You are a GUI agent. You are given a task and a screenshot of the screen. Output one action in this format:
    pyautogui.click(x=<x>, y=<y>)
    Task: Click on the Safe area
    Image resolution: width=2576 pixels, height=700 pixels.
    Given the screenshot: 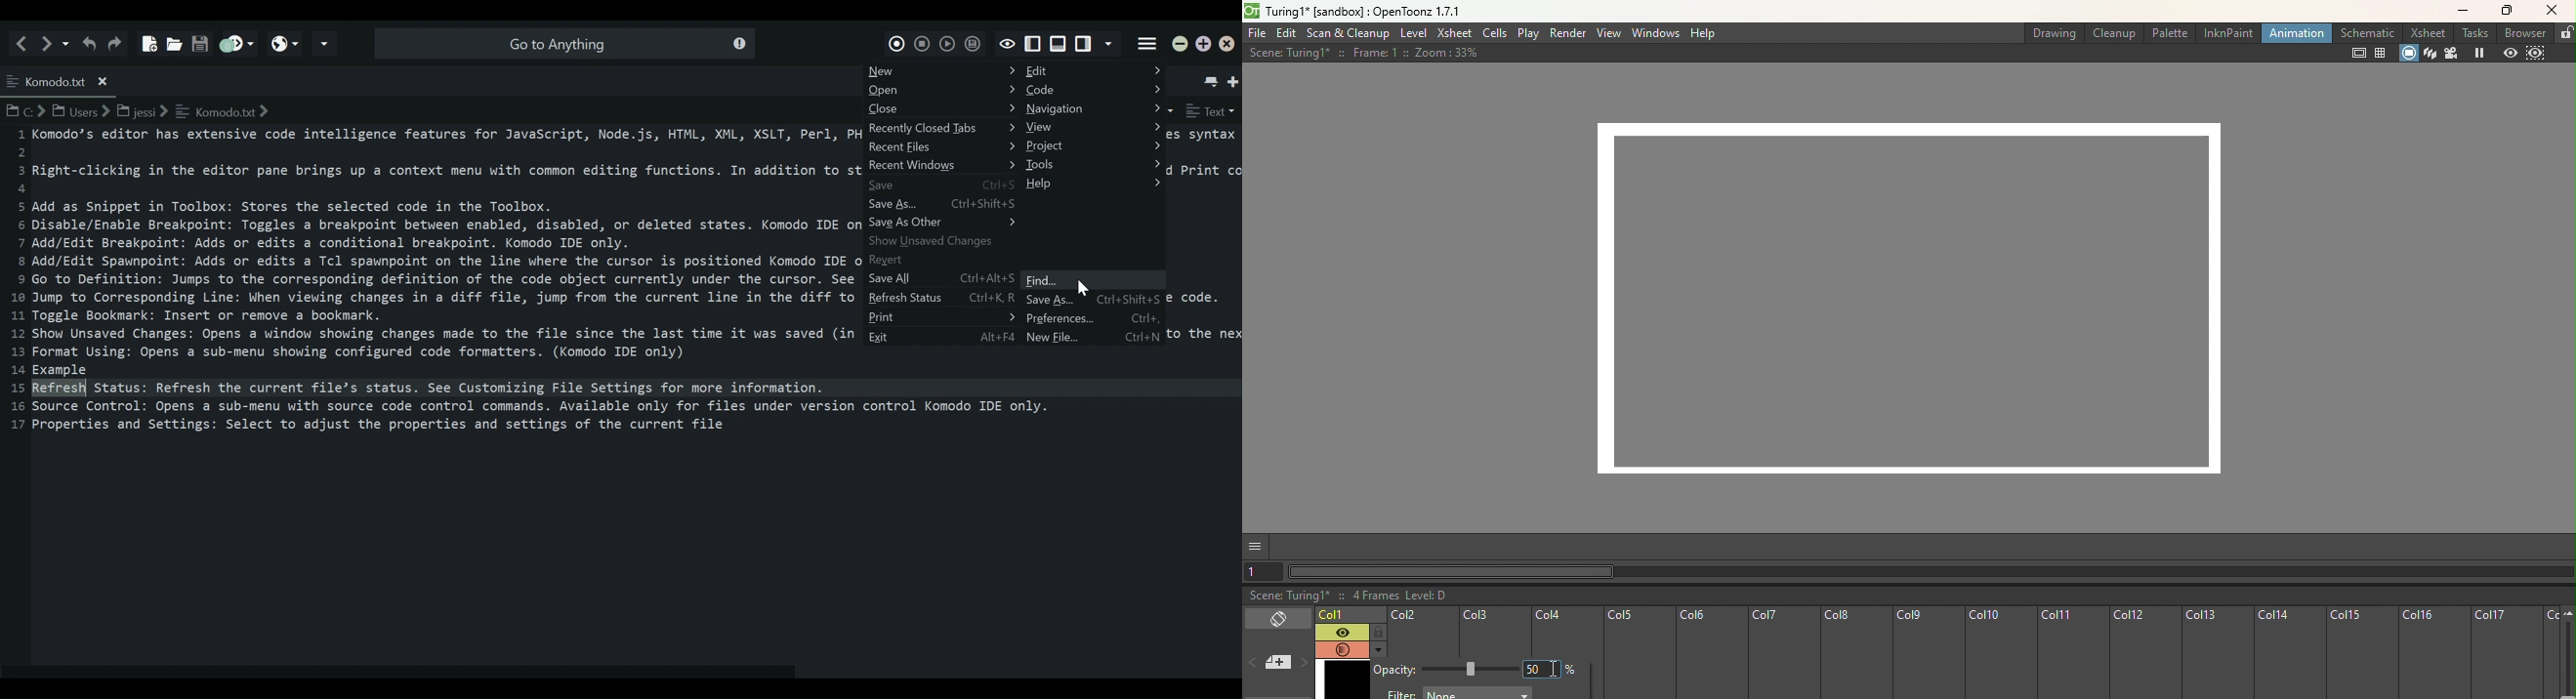 What is the action you would take?
    pyautogui.click(x=2354, y=54)
    